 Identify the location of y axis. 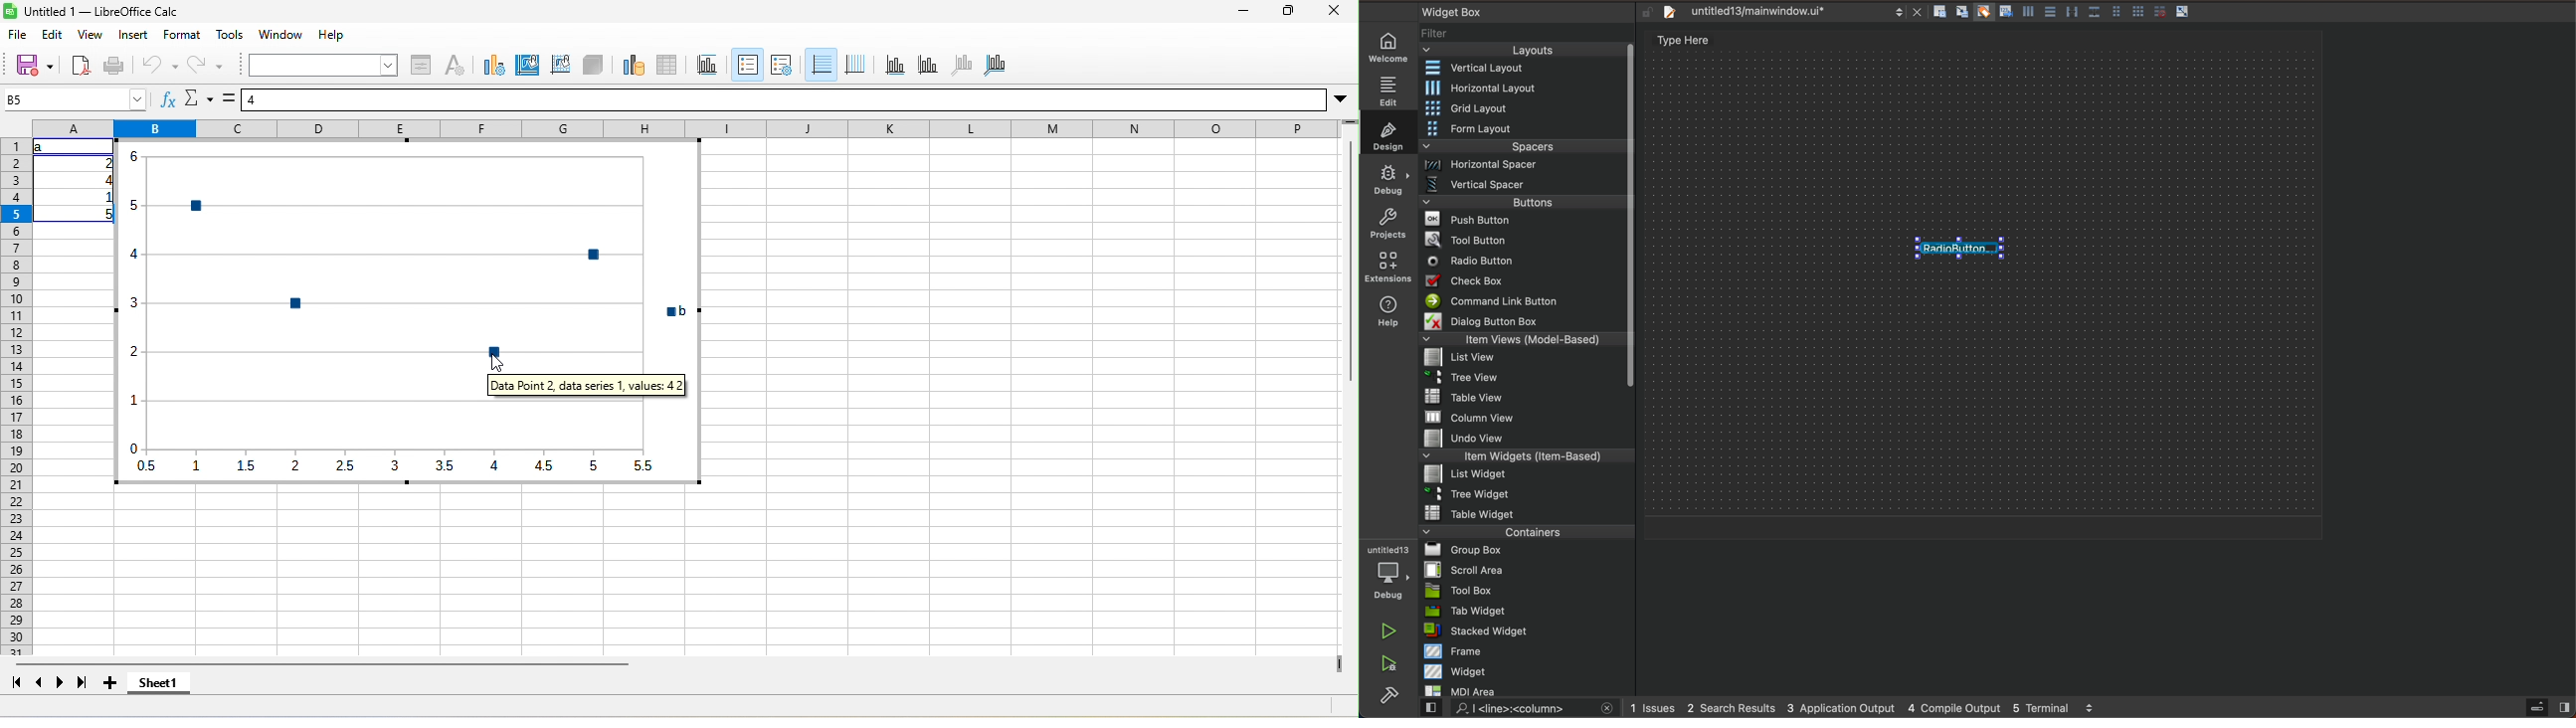
(929, 67).